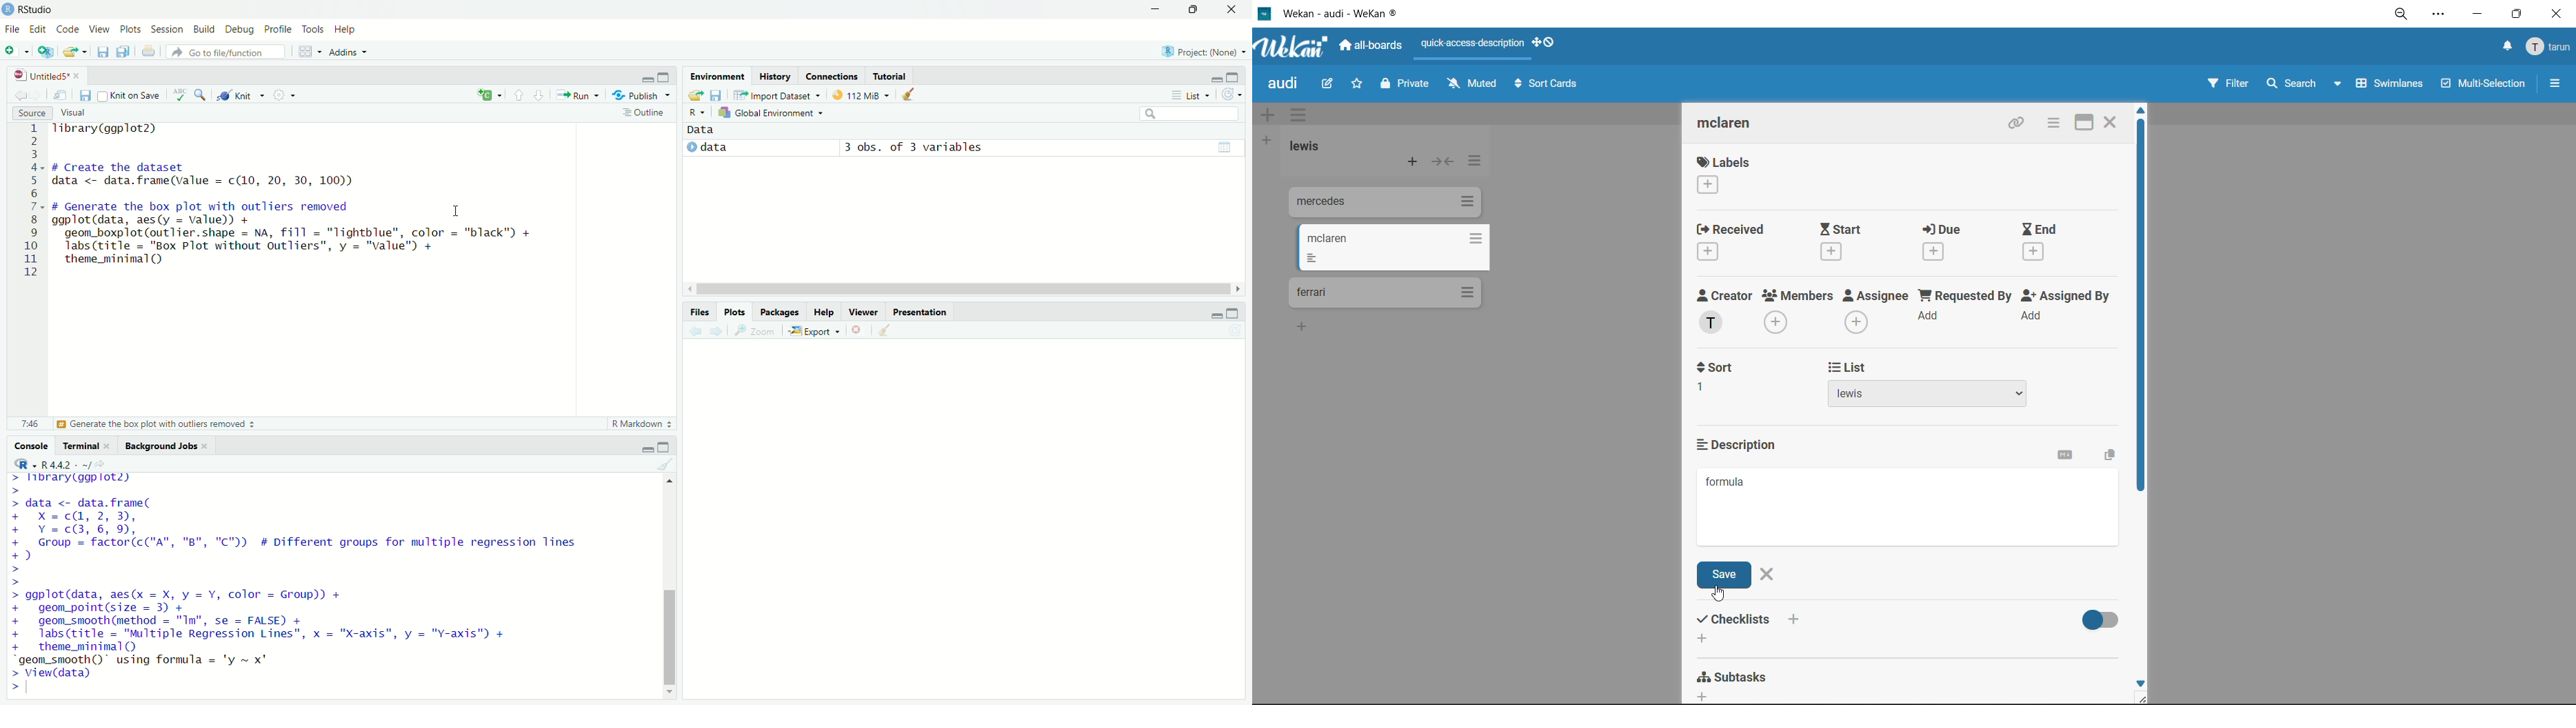 This screenshot has height=728, width=2576. What do you see at coordinates (1232, 78) in the screenshot?
I see `maximise` at bounding box center [1232, 78].